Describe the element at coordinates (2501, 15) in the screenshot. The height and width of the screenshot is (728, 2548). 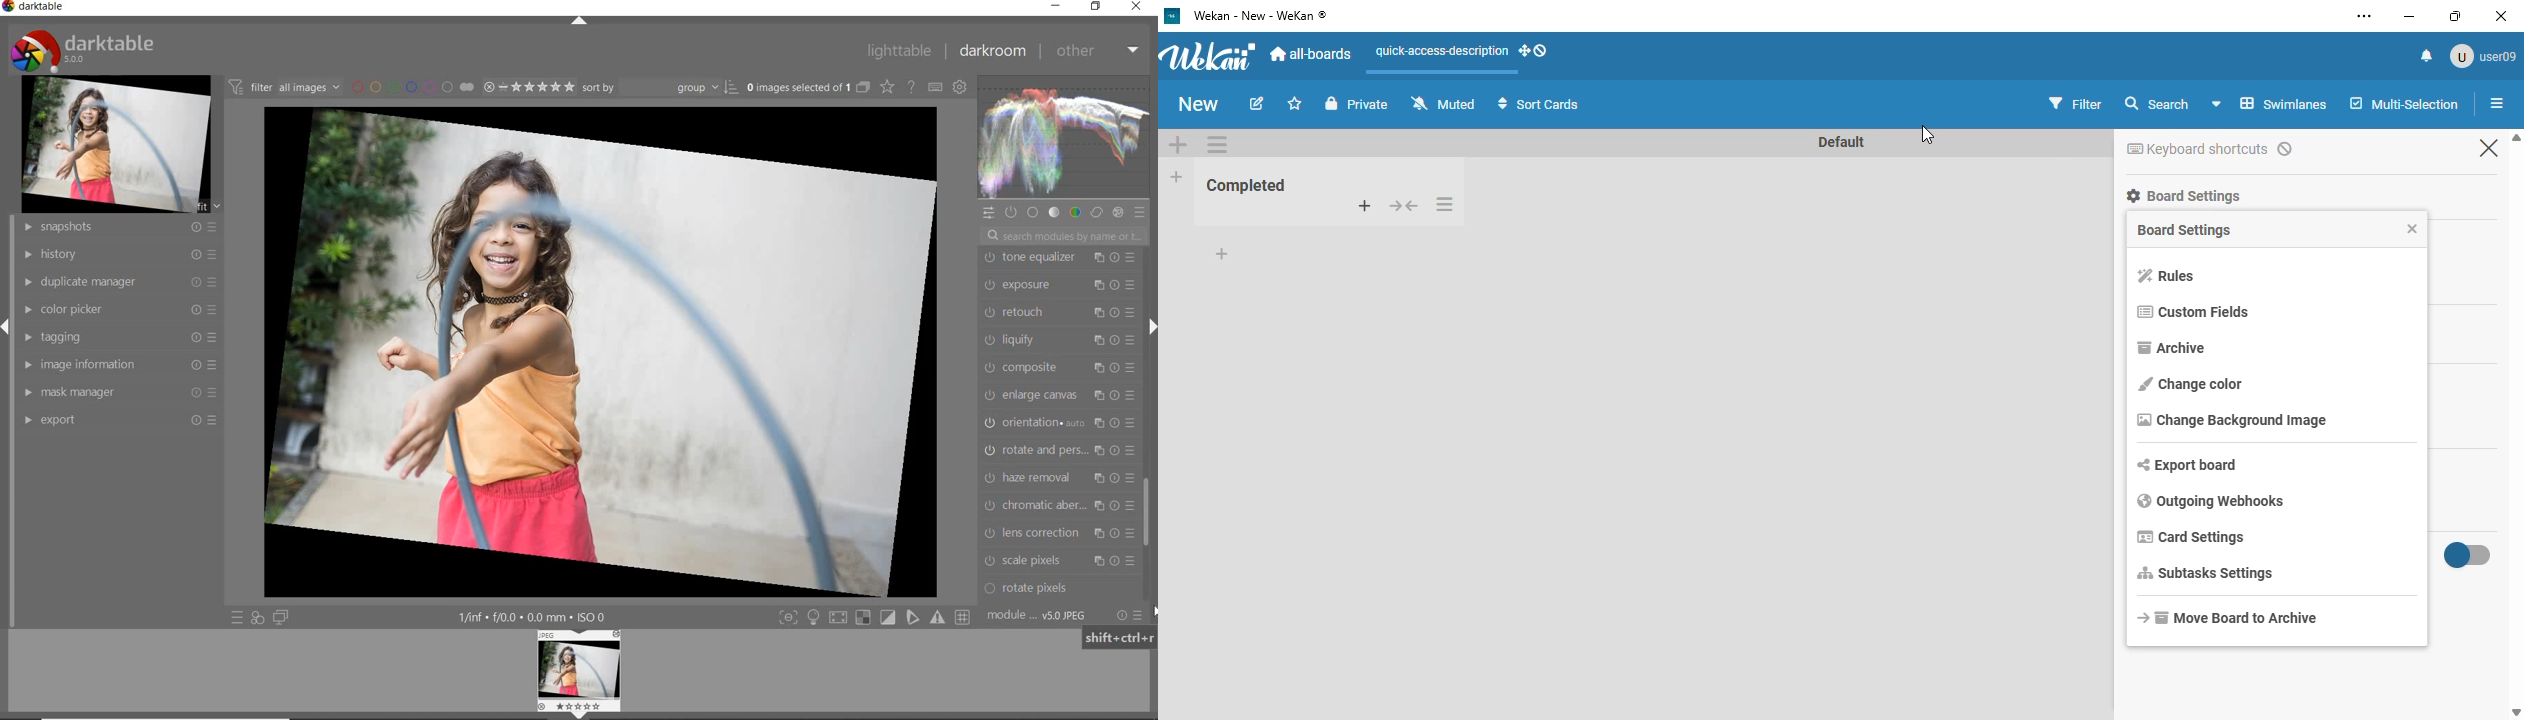
I see `close` at that location.